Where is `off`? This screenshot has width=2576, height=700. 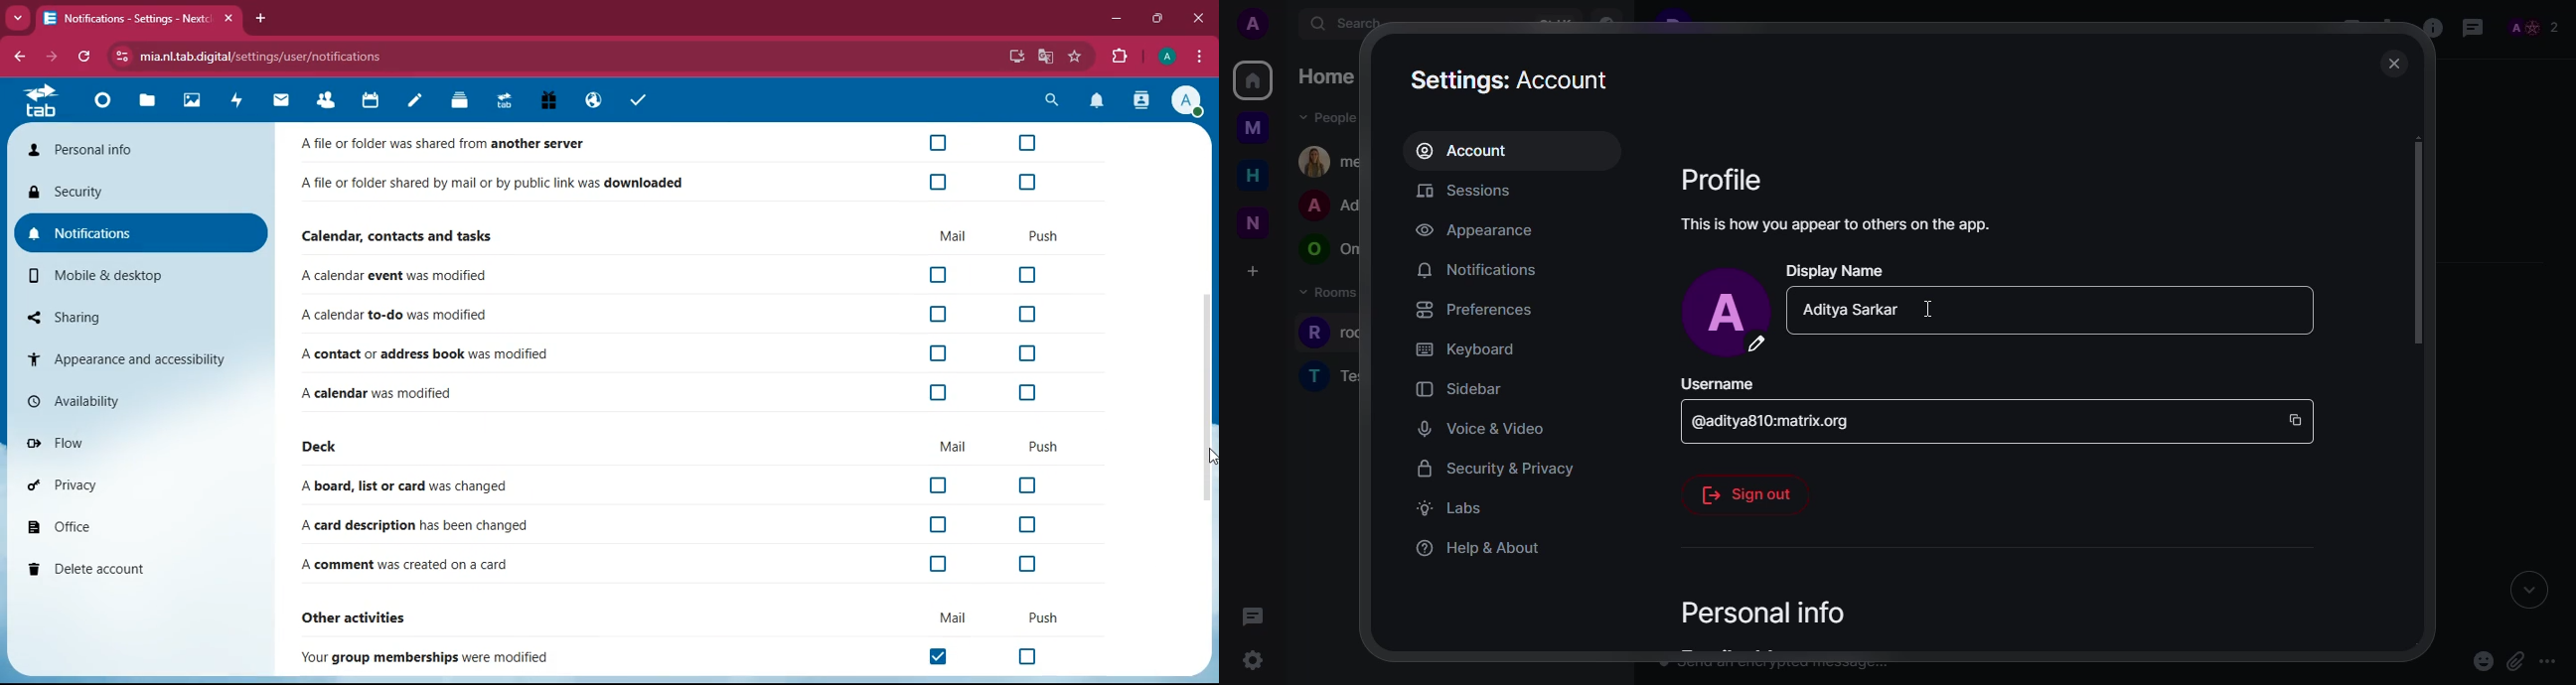
off is located at coordinates (1026, 565).